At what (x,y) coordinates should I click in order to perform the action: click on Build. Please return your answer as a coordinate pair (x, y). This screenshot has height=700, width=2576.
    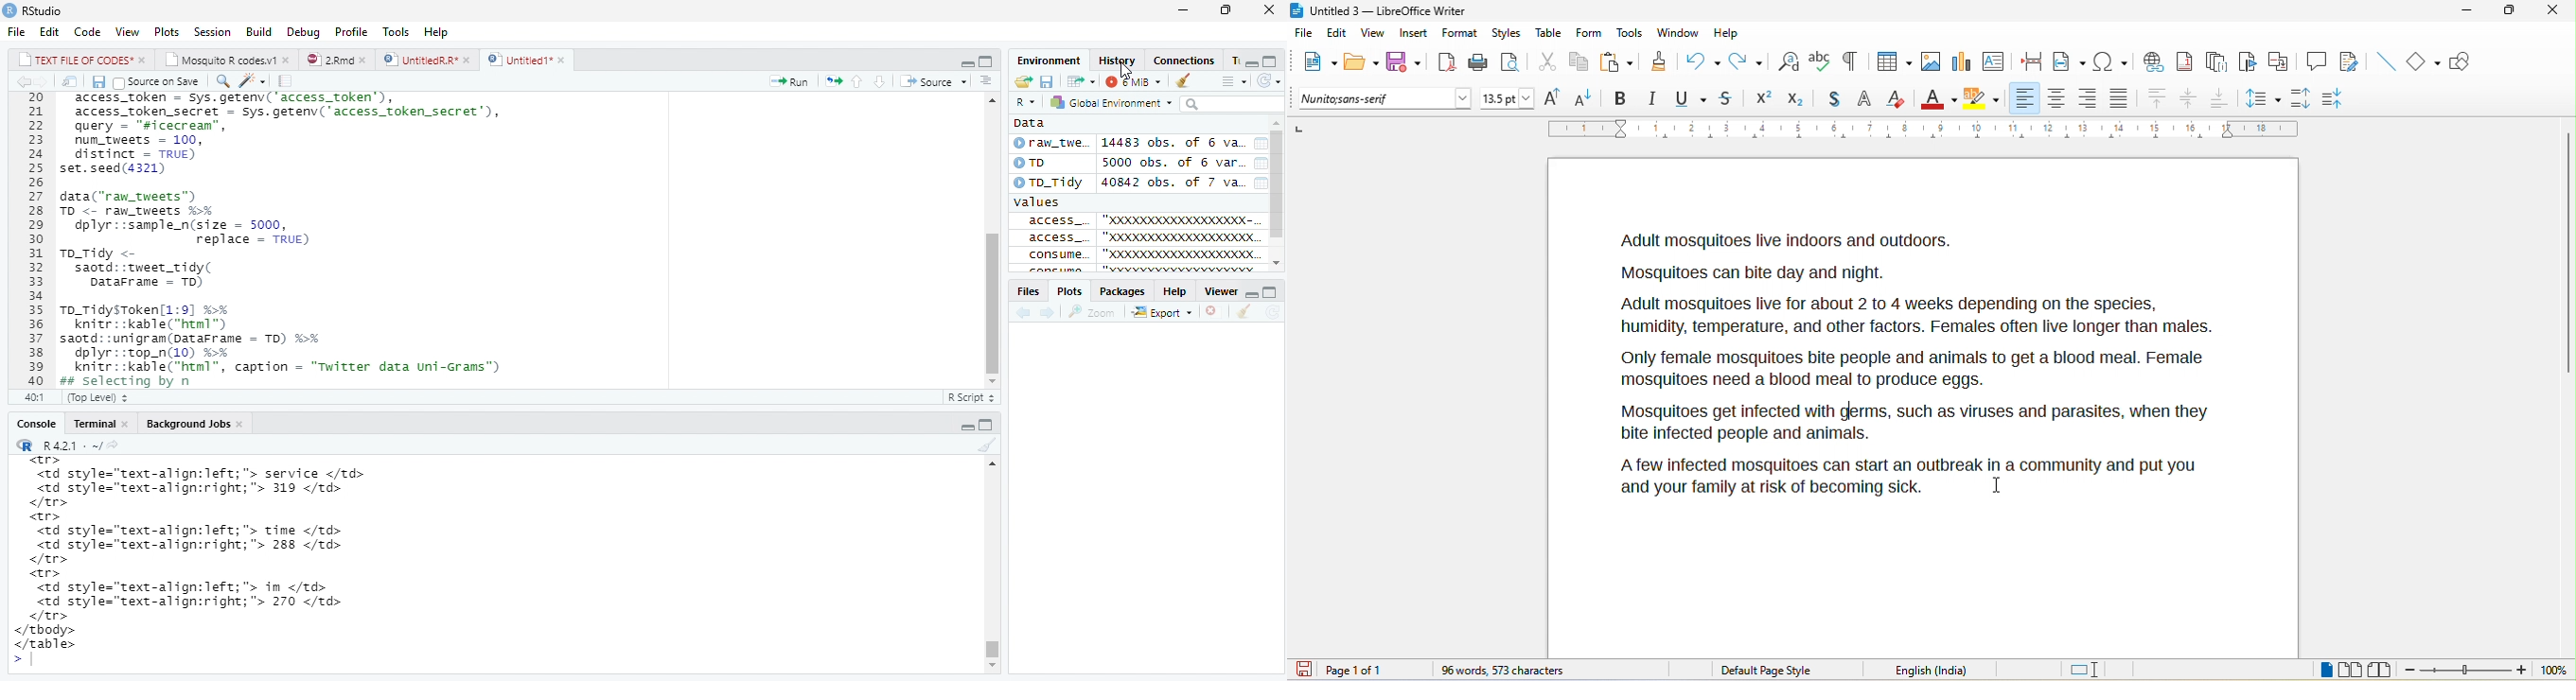
    Looking at the image, I should click on (257, 30).